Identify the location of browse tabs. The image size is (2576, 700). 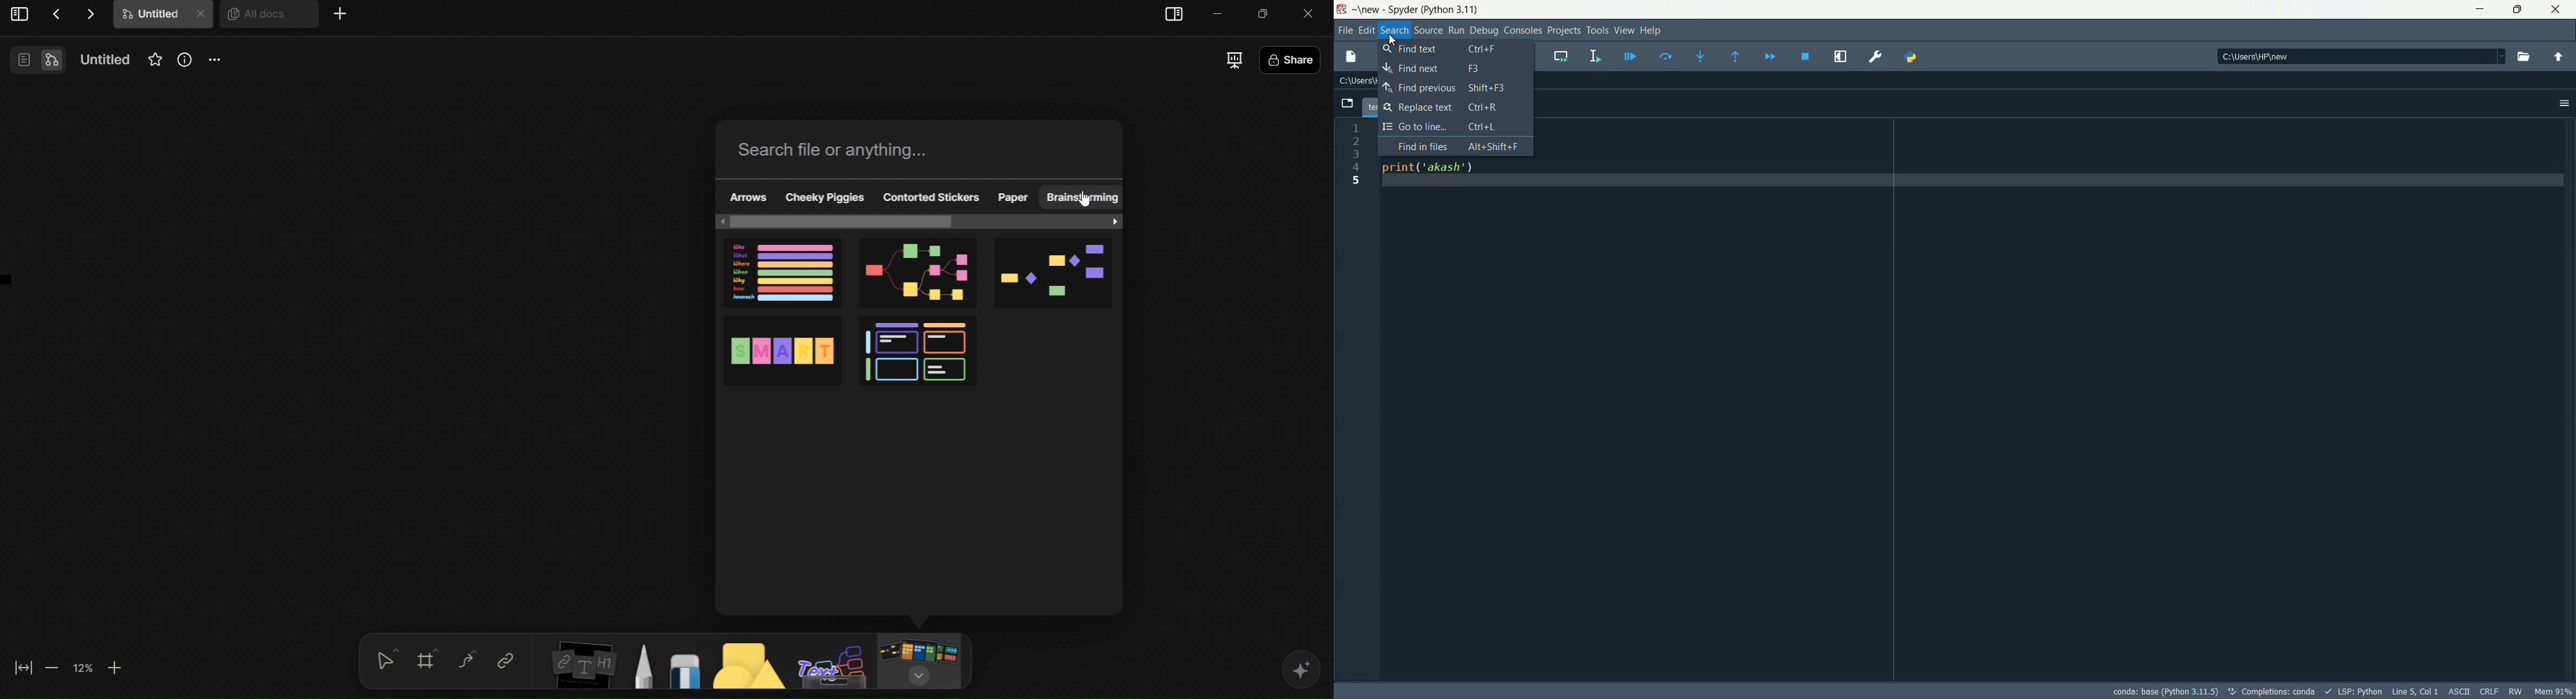
(1347, 104).